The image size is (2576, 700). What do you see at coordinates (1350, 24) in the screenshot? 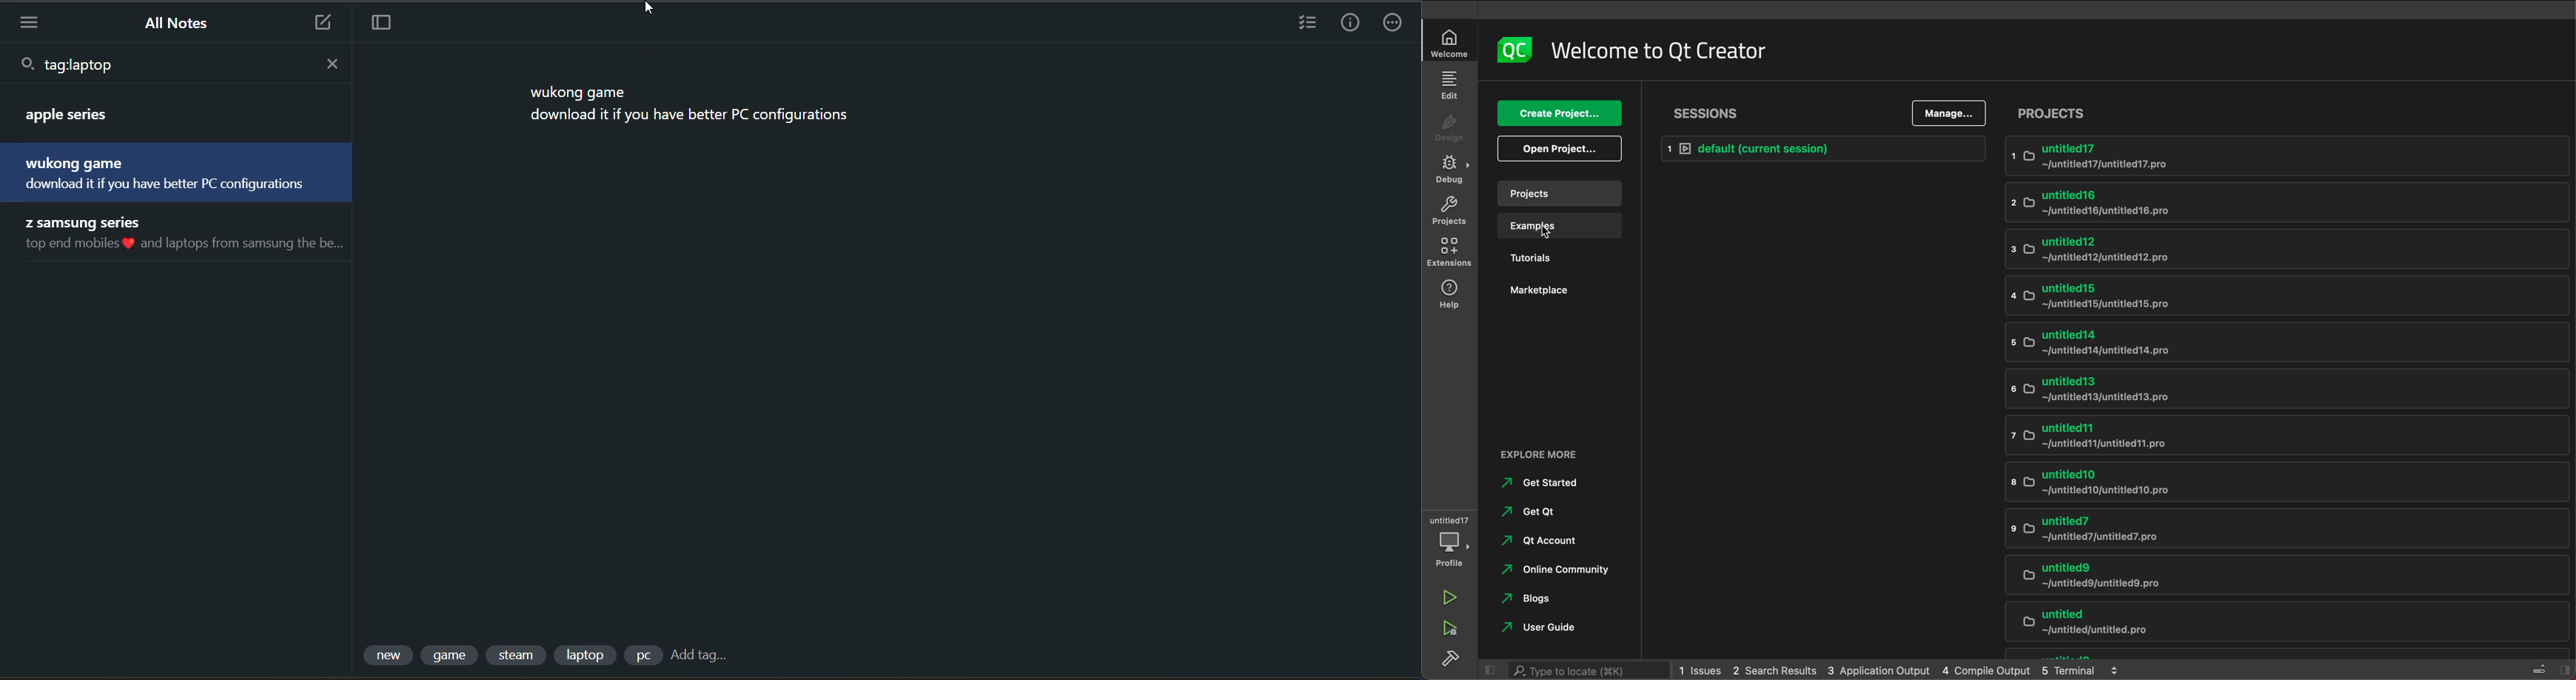
I see `info` at bounding box center [1350, 24].